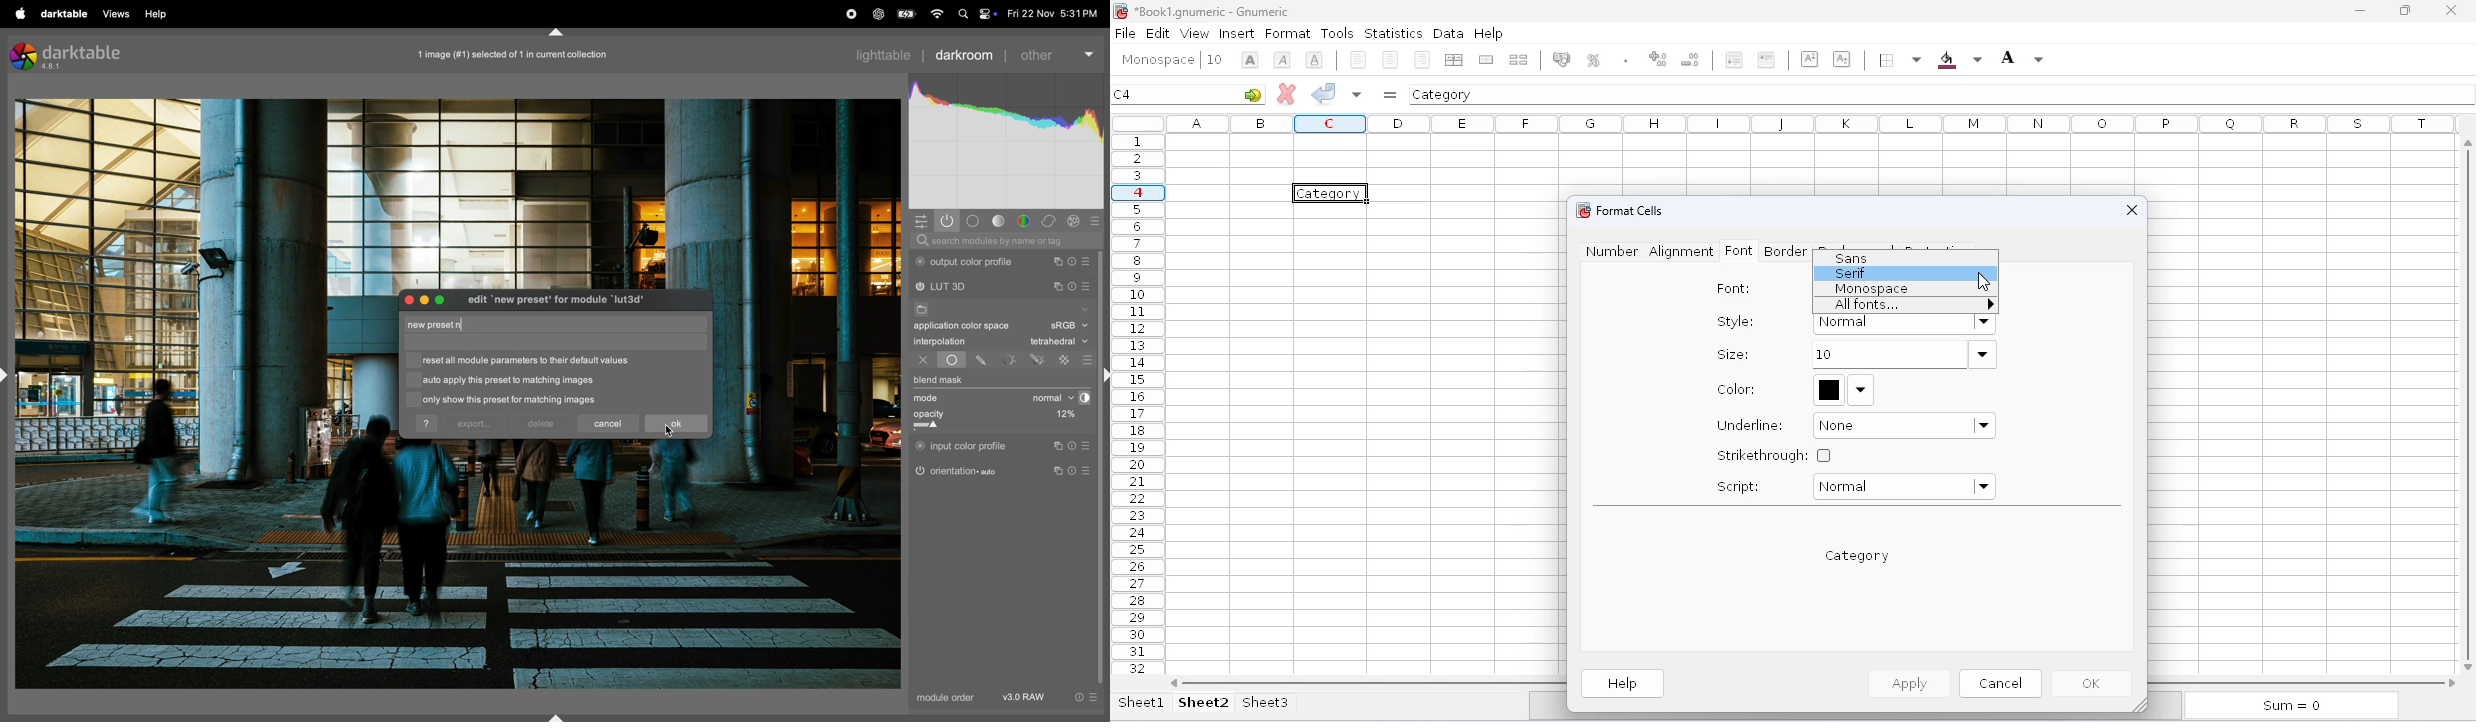  What do you see at coordinates (1904, 324) in the screenshot?
I see `Normal` at bounding box center [1904, 324].